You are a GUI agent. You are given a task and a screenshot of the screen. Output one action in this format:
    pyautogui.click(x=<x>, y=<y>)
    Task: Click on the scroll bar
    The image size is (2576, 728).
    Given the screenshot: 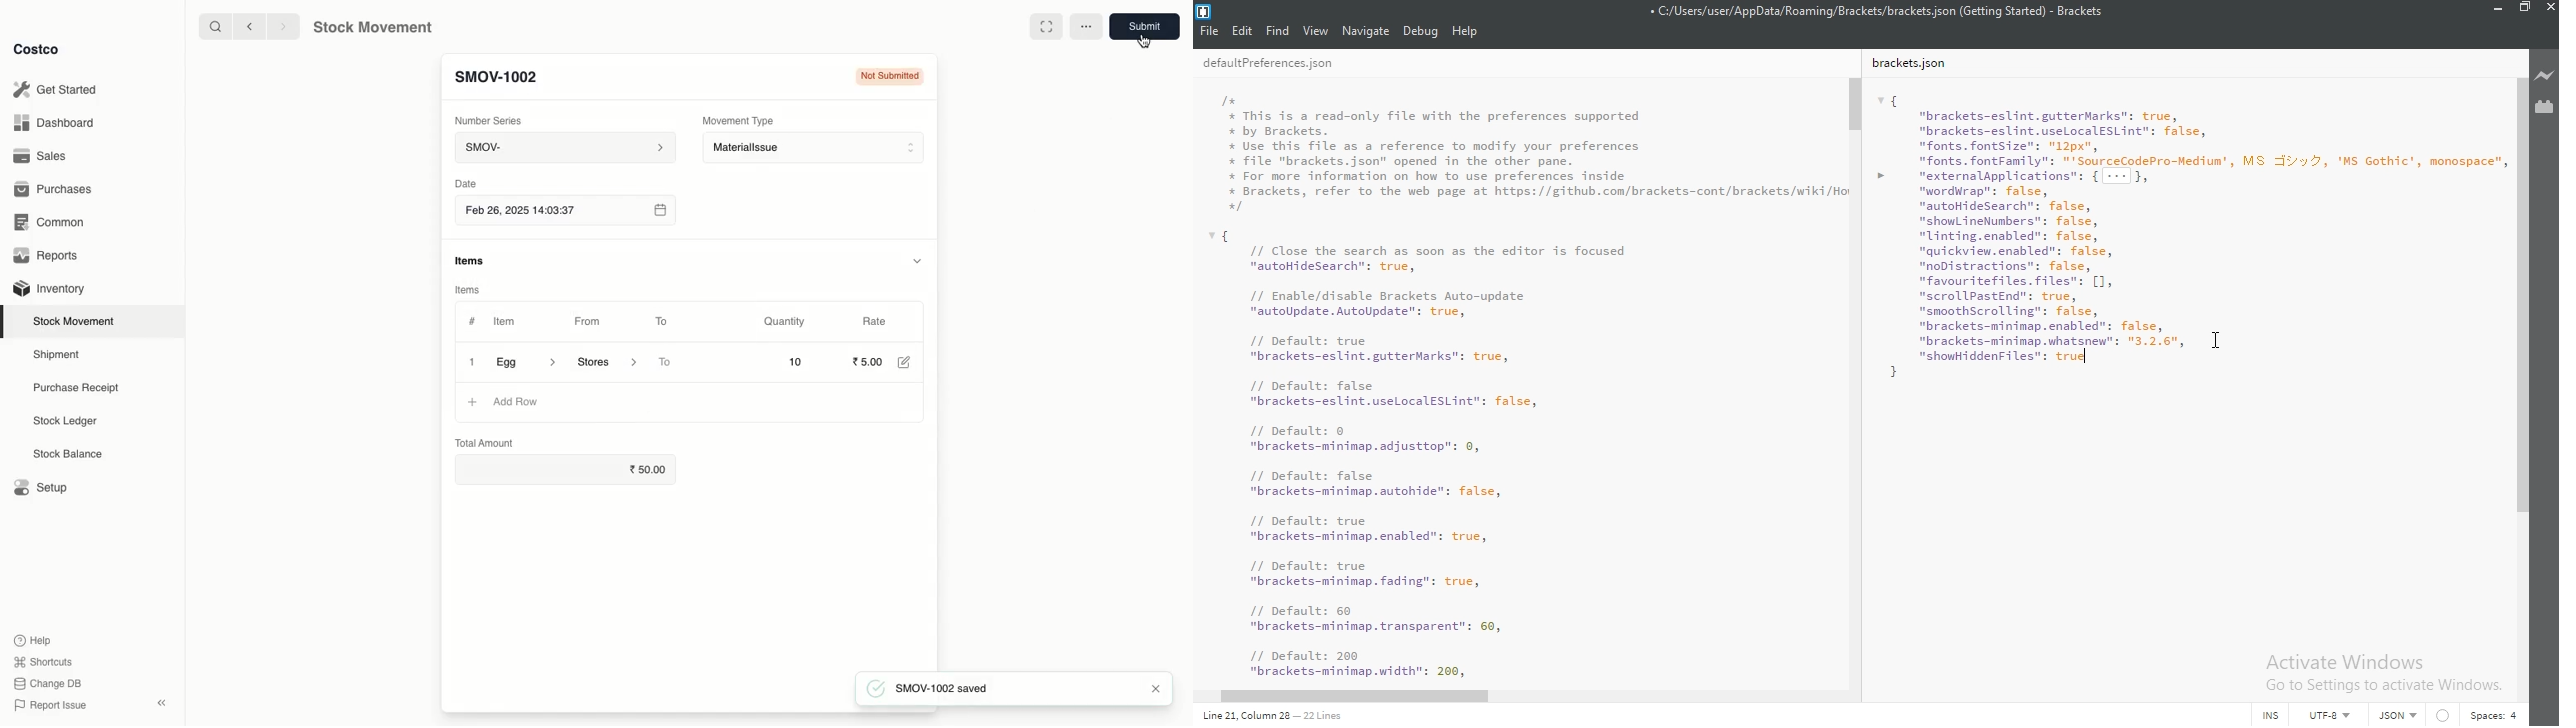 What is the action you would take?
    pyautogui.click(x=1355, y=694)
    